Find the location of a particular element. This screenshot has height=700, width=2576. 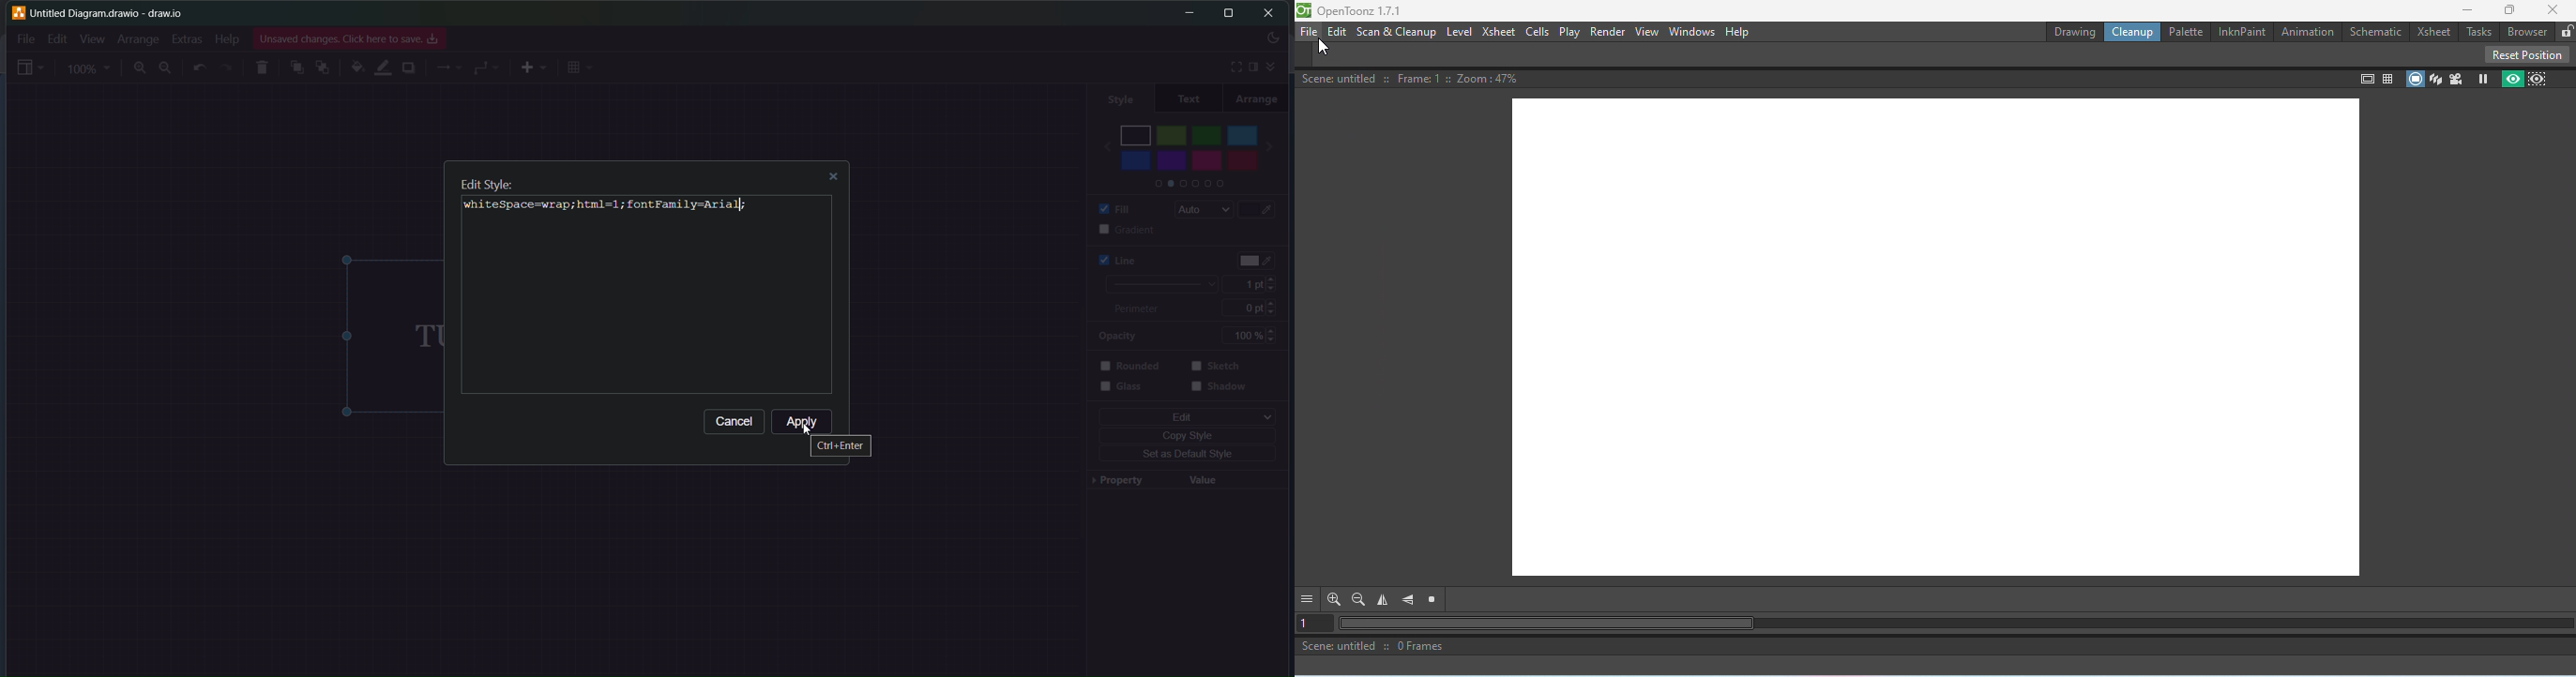

View is located at coordinates (1645, 33).